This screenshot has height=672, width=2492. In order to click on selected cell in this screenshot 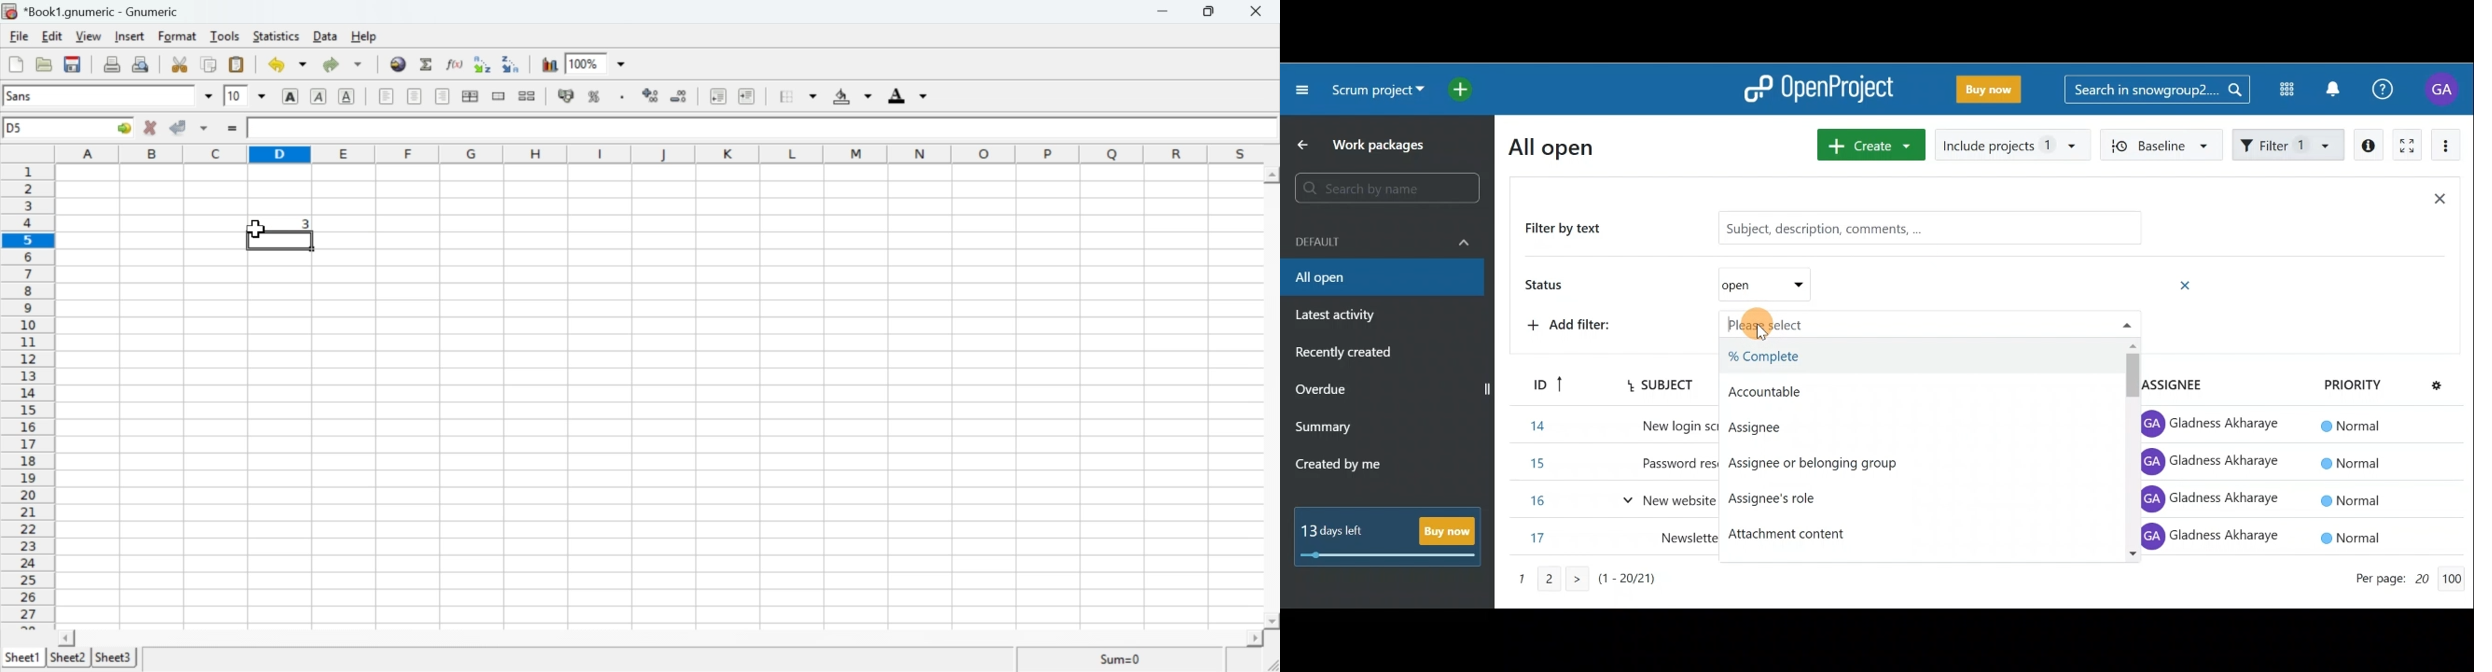, I will do `click(280, 240)`.